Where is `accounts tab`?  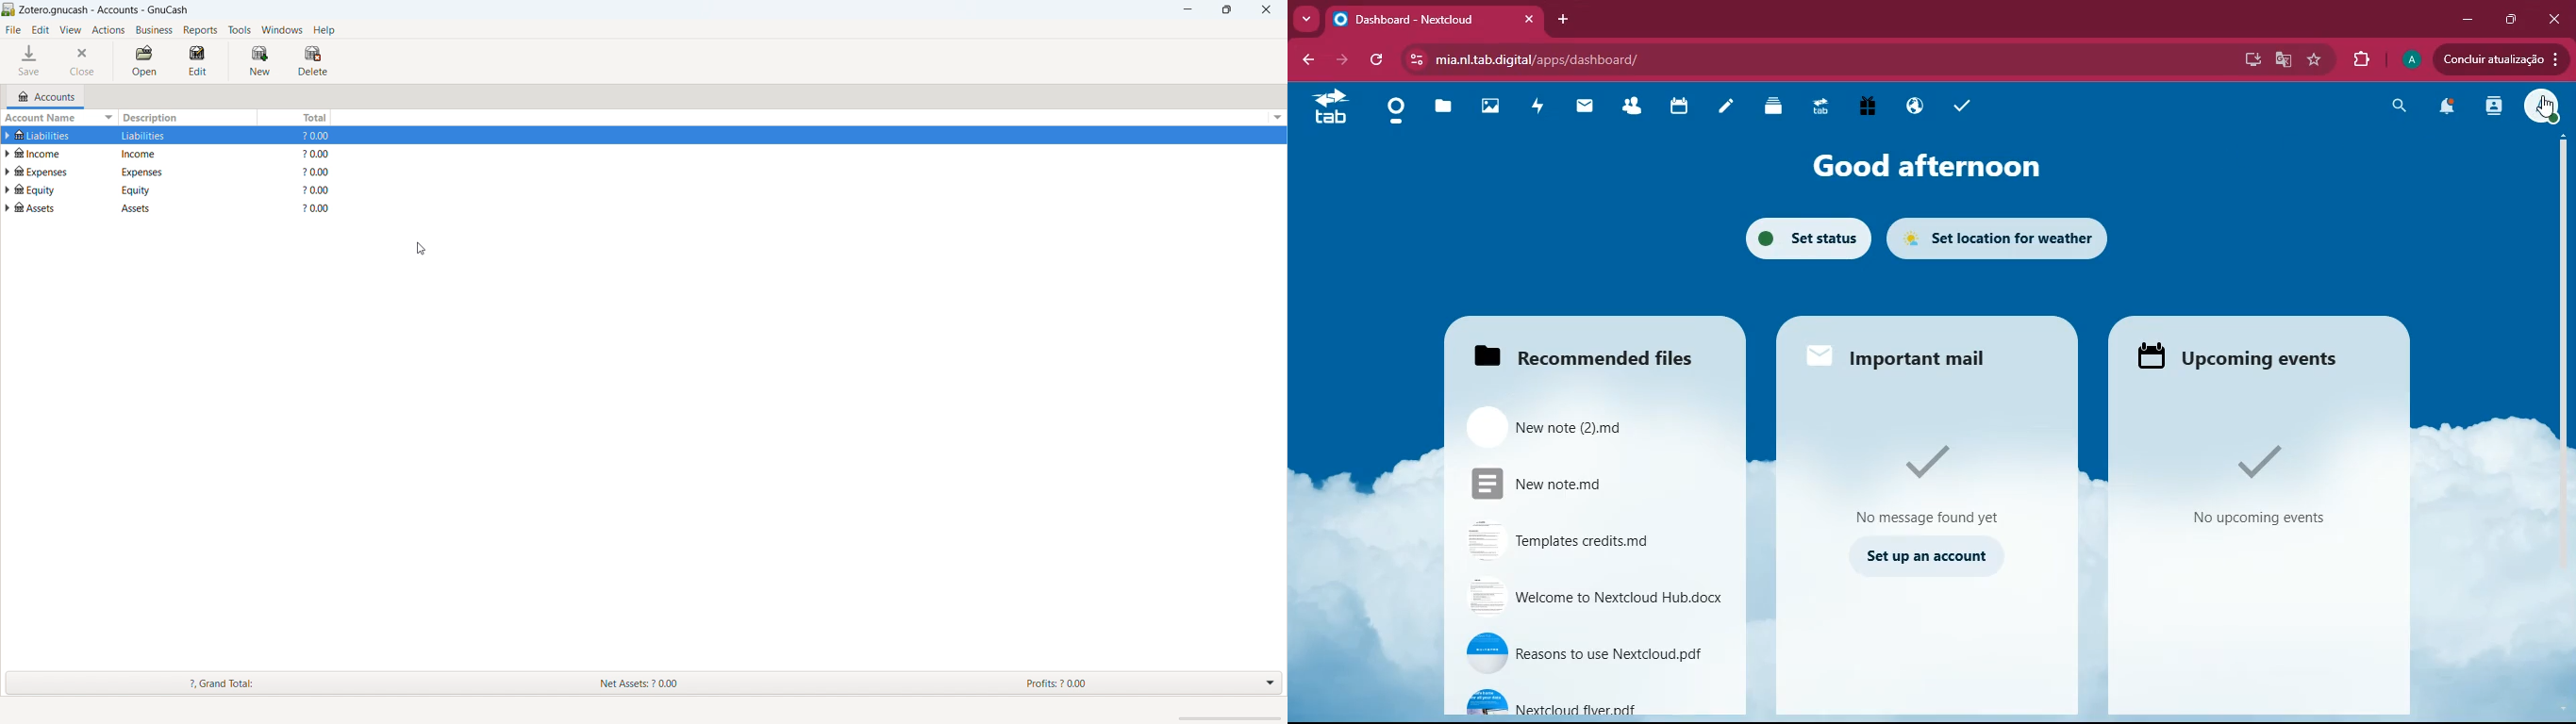 accounts tab is located at coordinates (46, 97).